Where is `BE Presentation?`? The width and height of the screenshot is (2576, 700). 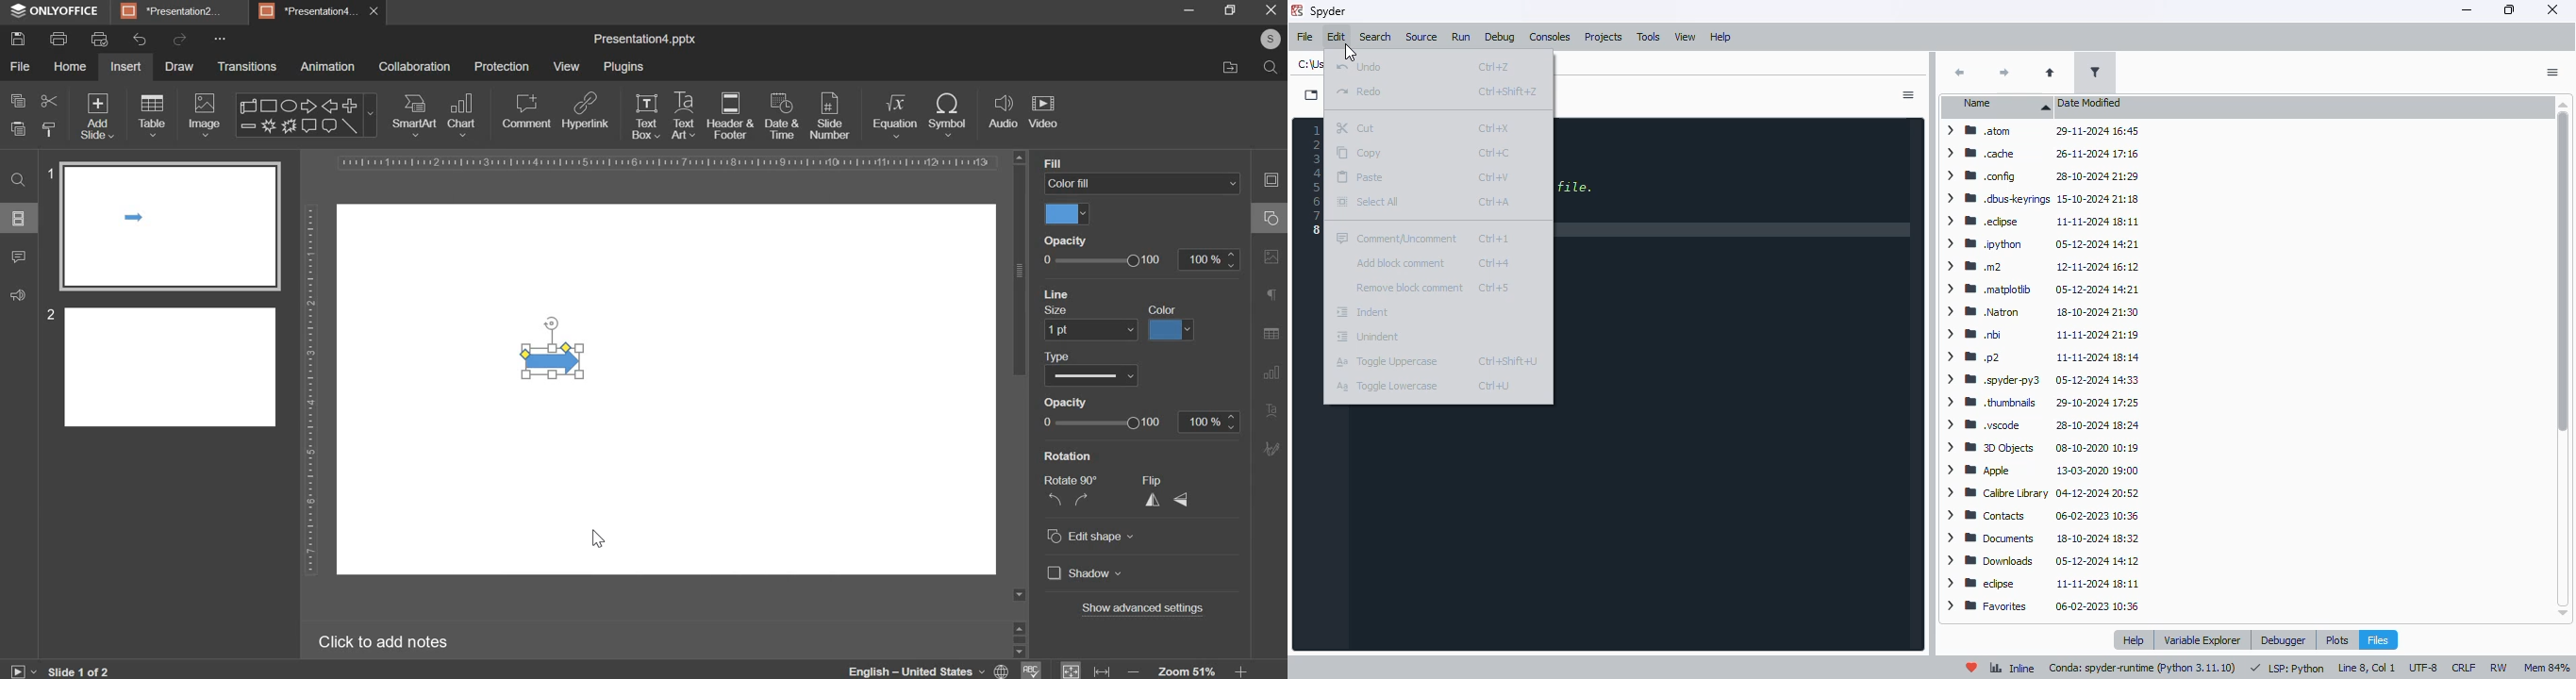
BE Presentation? is located at coordinates (179, 11).